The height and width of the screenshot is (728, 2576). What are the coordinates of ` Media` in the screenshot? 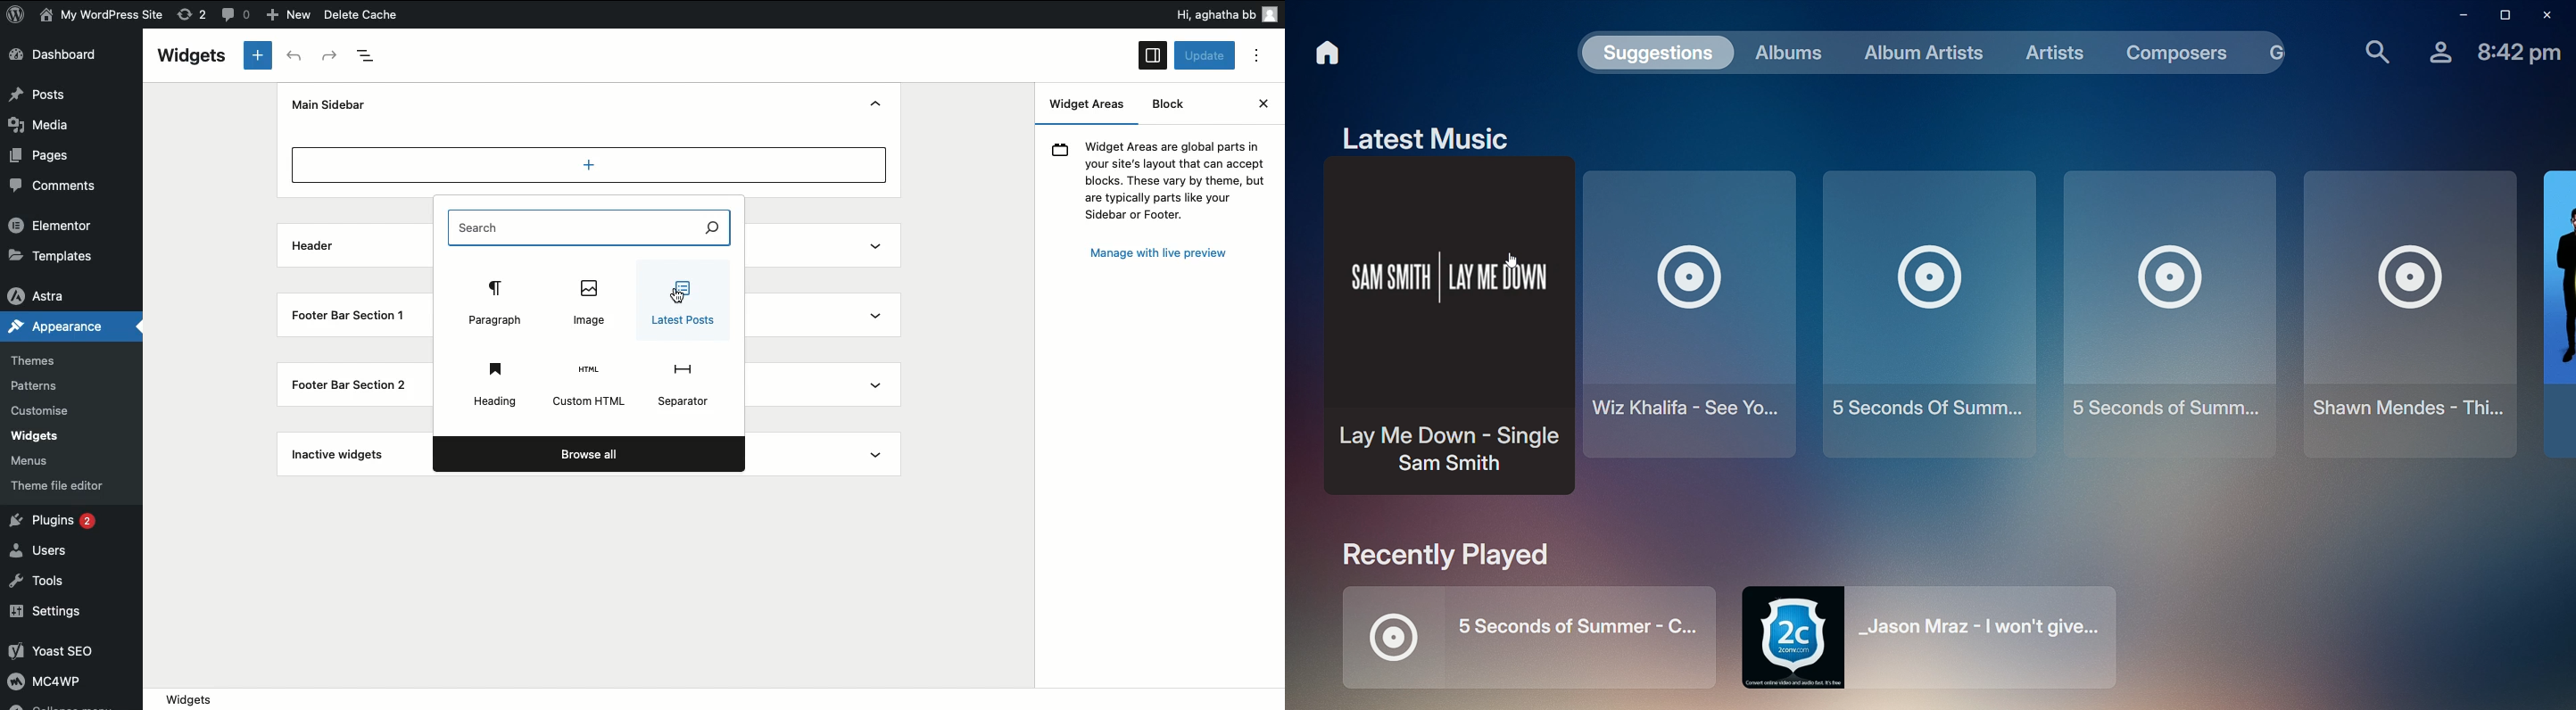 It's located at (49, 124).